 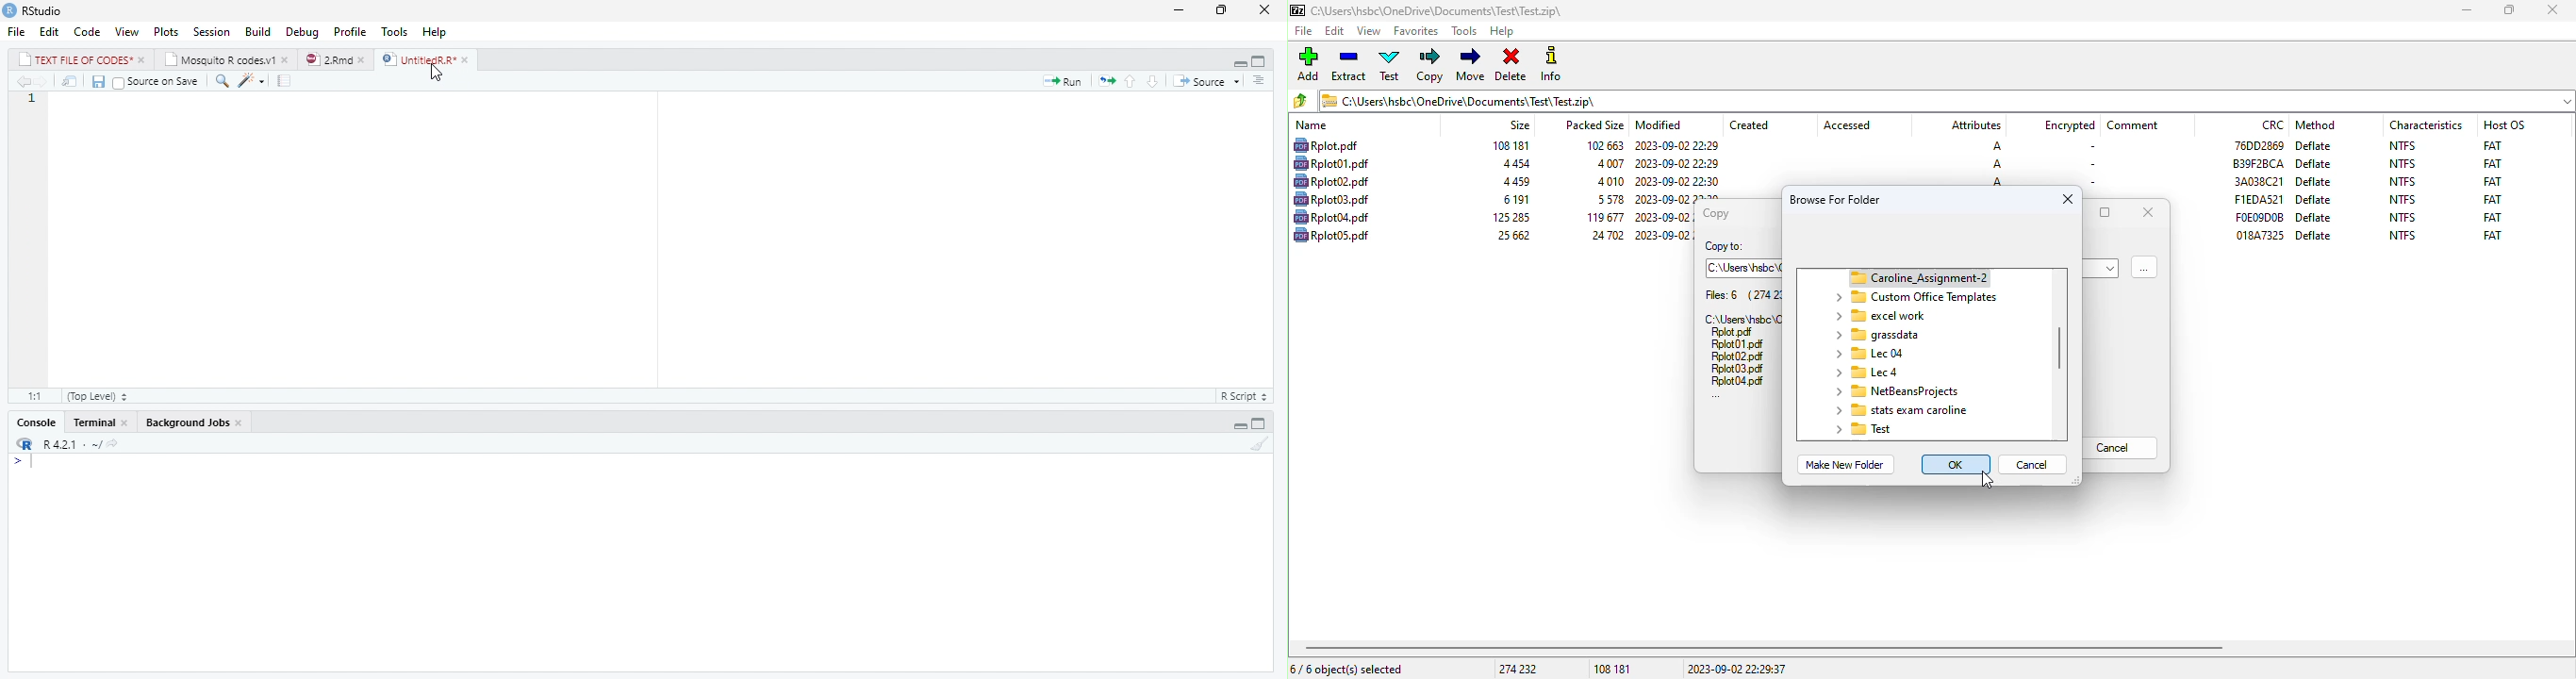 What do you see at coordinates (2068, 199) in the screenshot?
I see `close` at bounding box center [2068, 199].